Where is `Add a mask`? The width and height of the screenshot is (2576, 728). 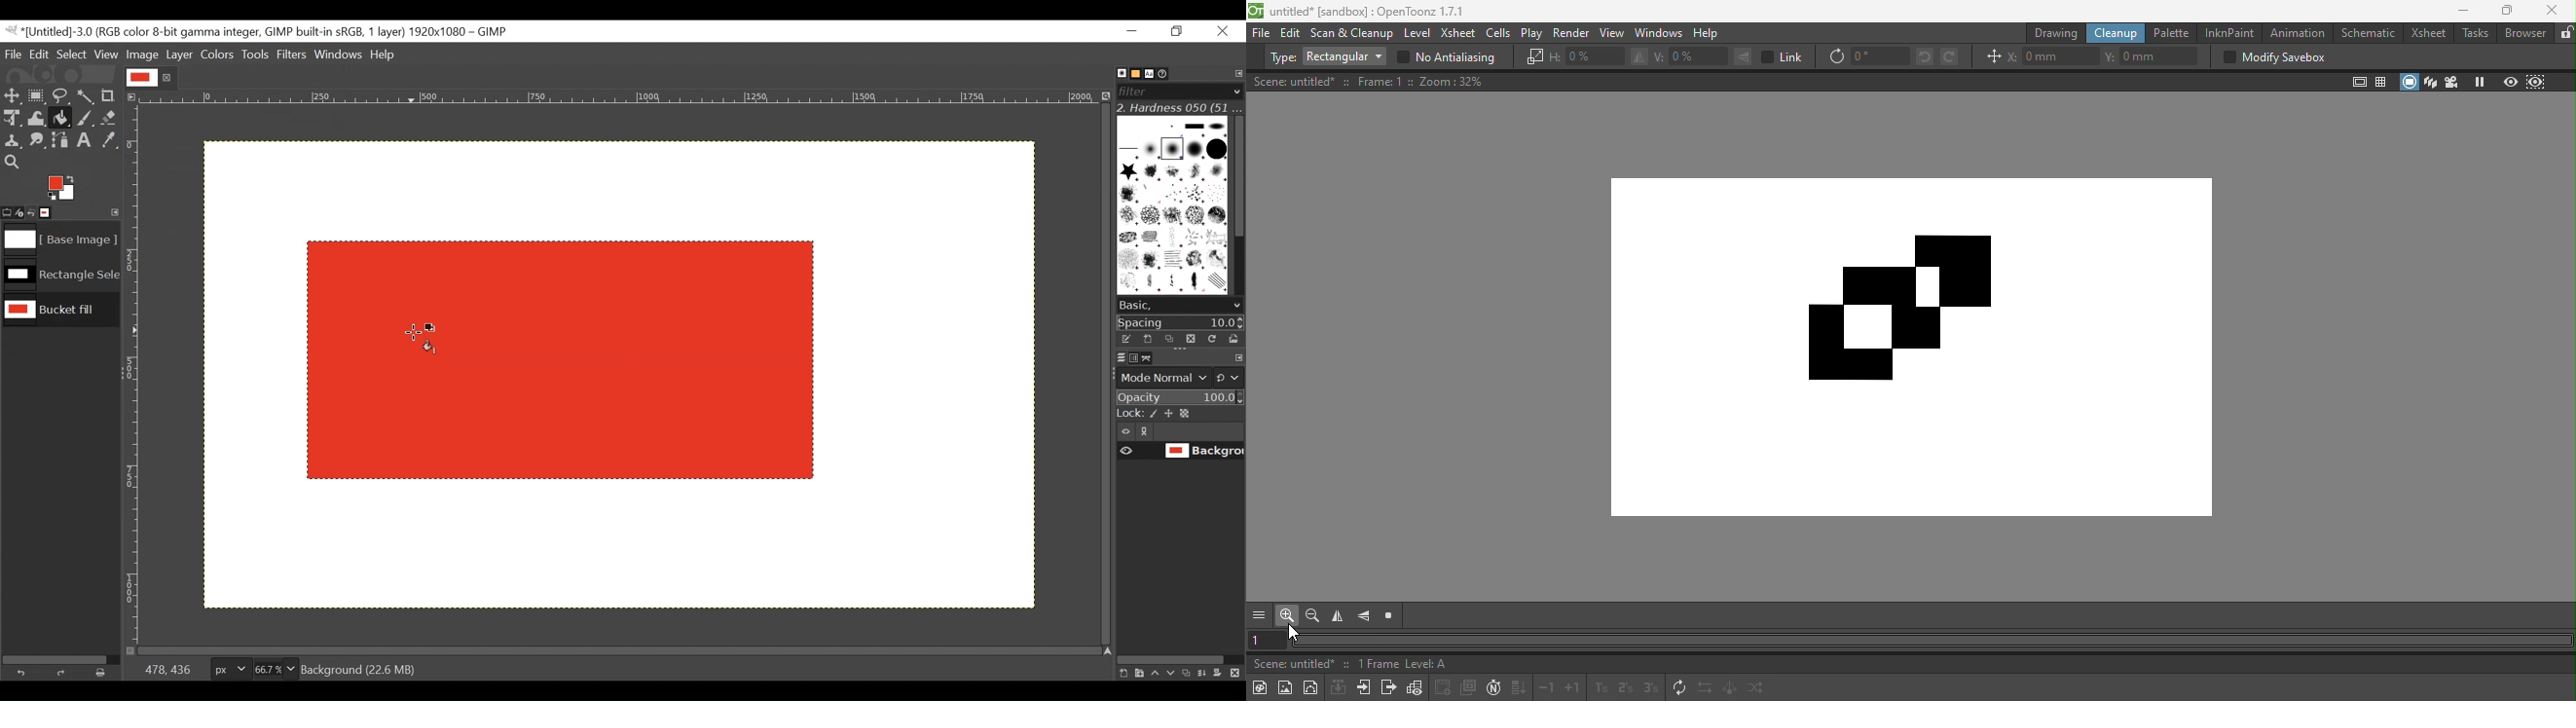
Add a mask is located at coordinates (1221, 675).